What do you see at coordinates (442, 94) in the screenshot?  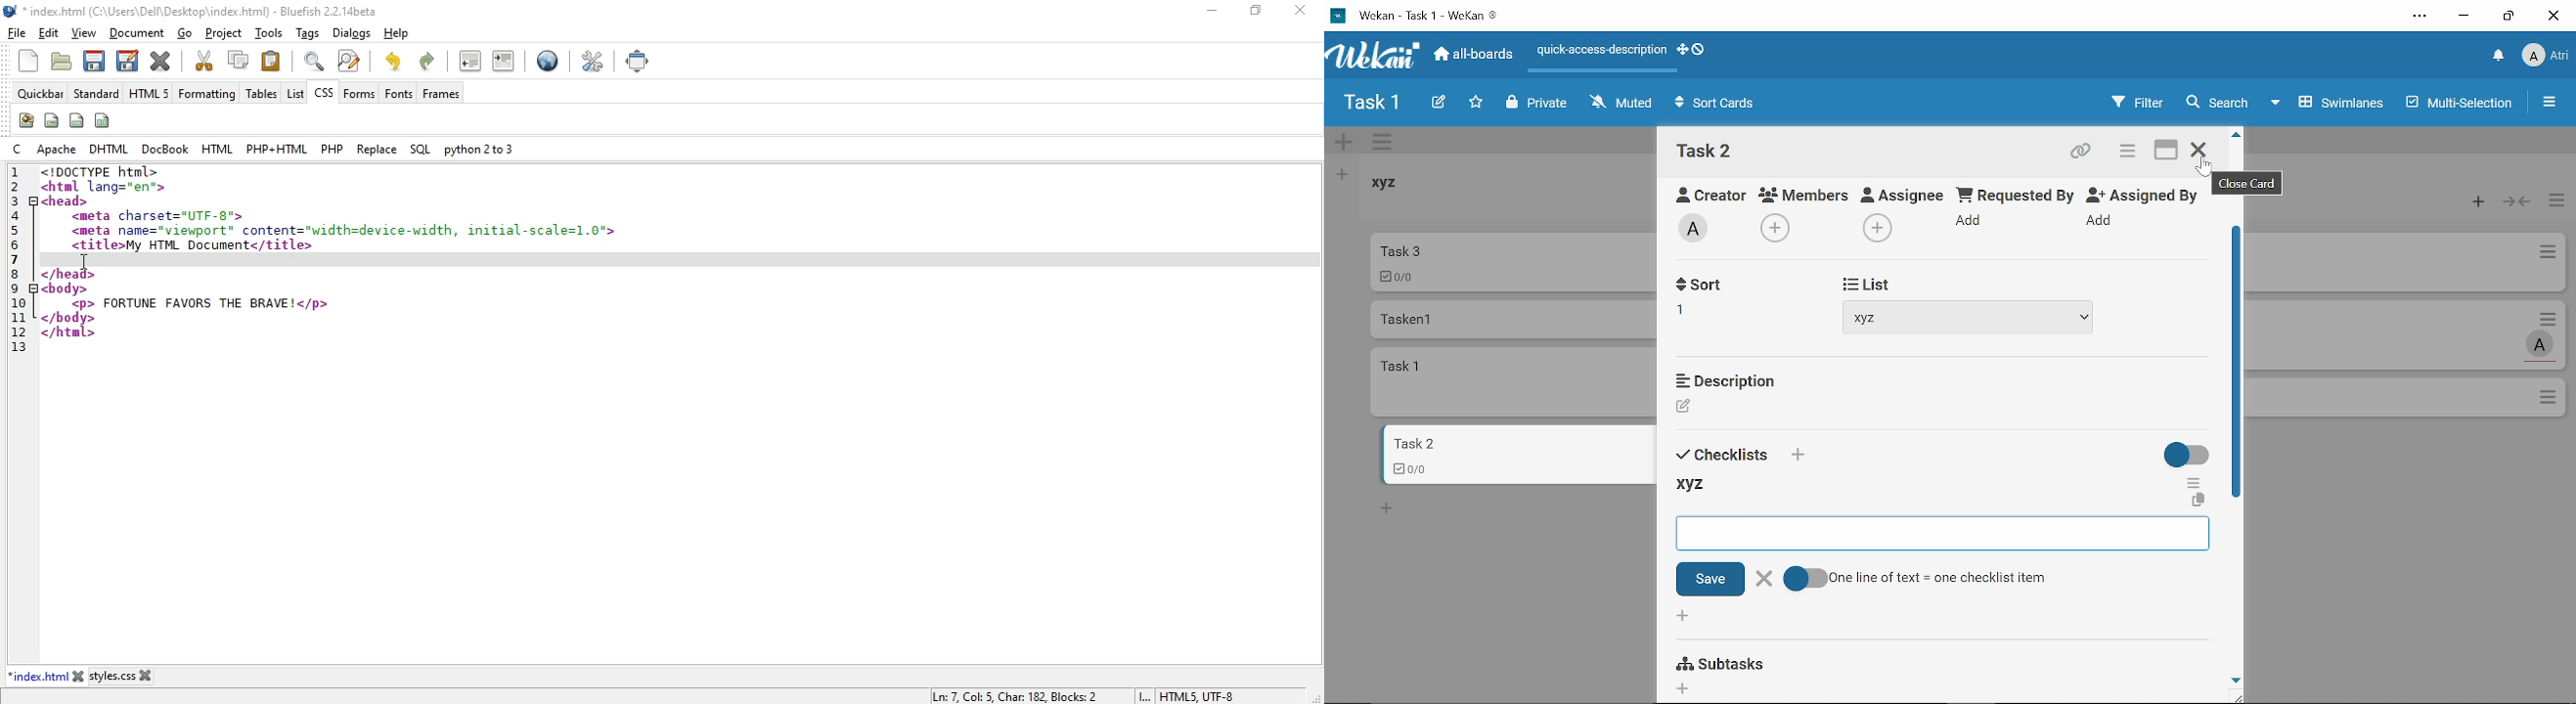 I see `frames` at bounding box center [442, 94].